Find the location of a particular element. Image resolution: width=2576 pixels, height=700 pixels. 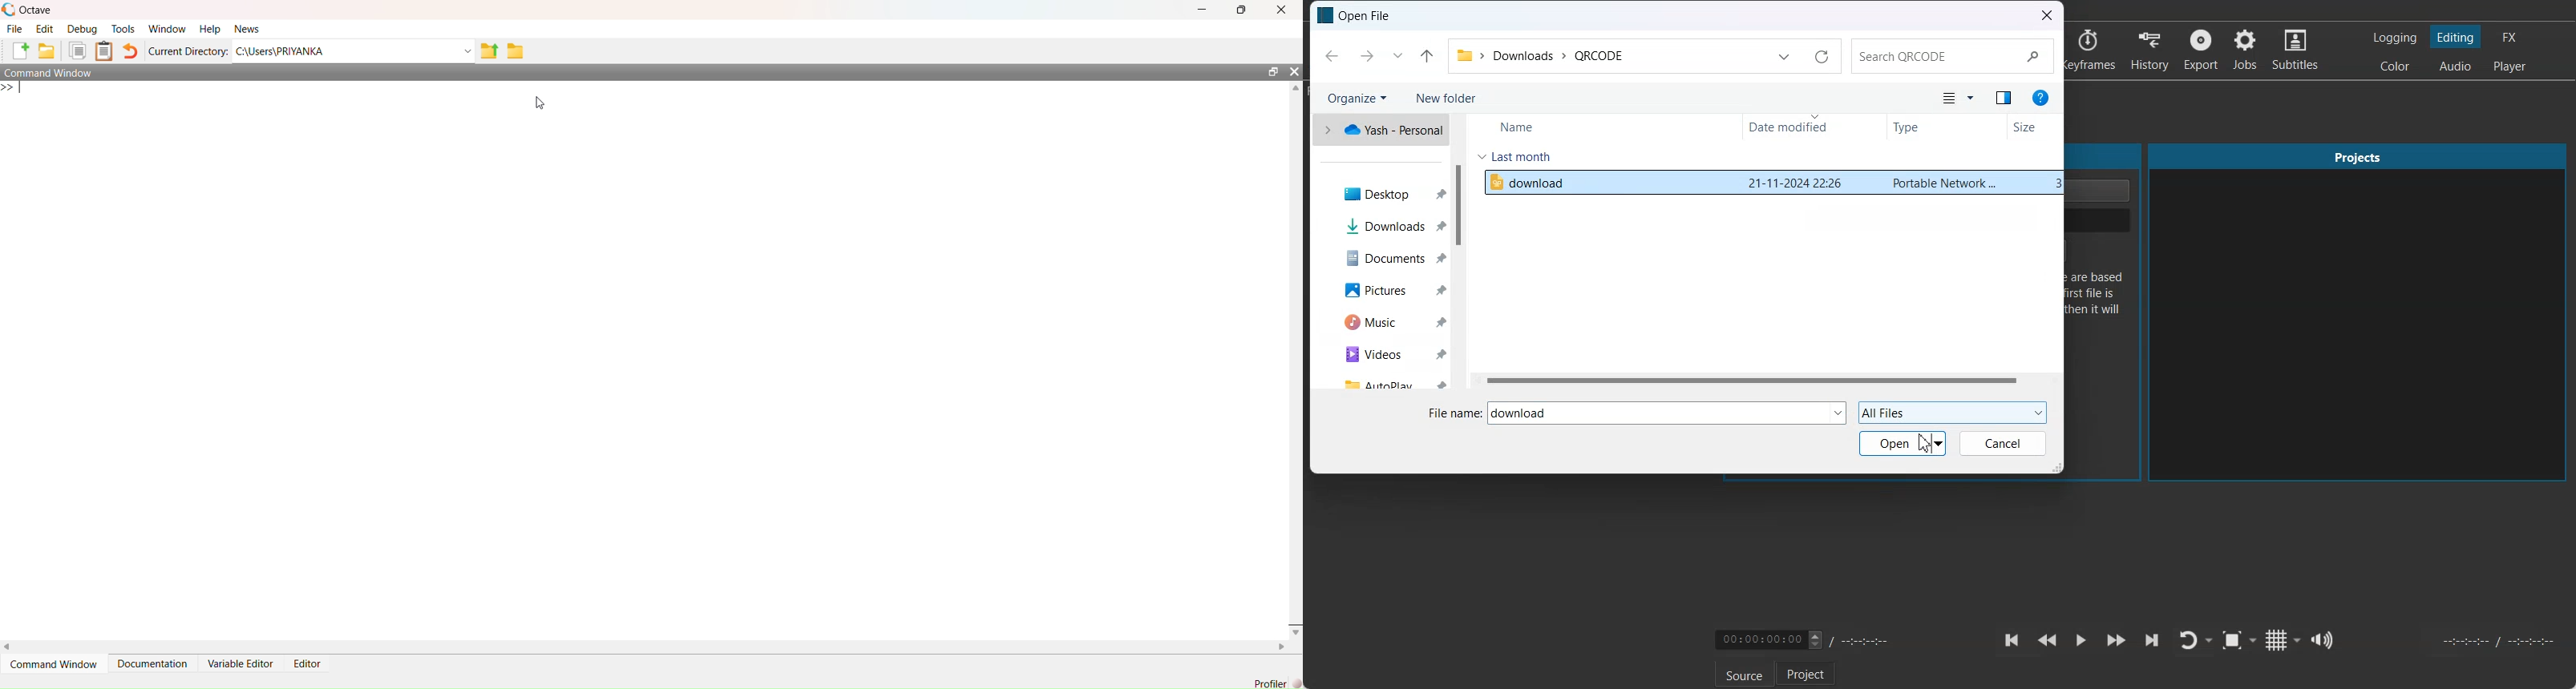

Debug is located at coordinates (82, 29).